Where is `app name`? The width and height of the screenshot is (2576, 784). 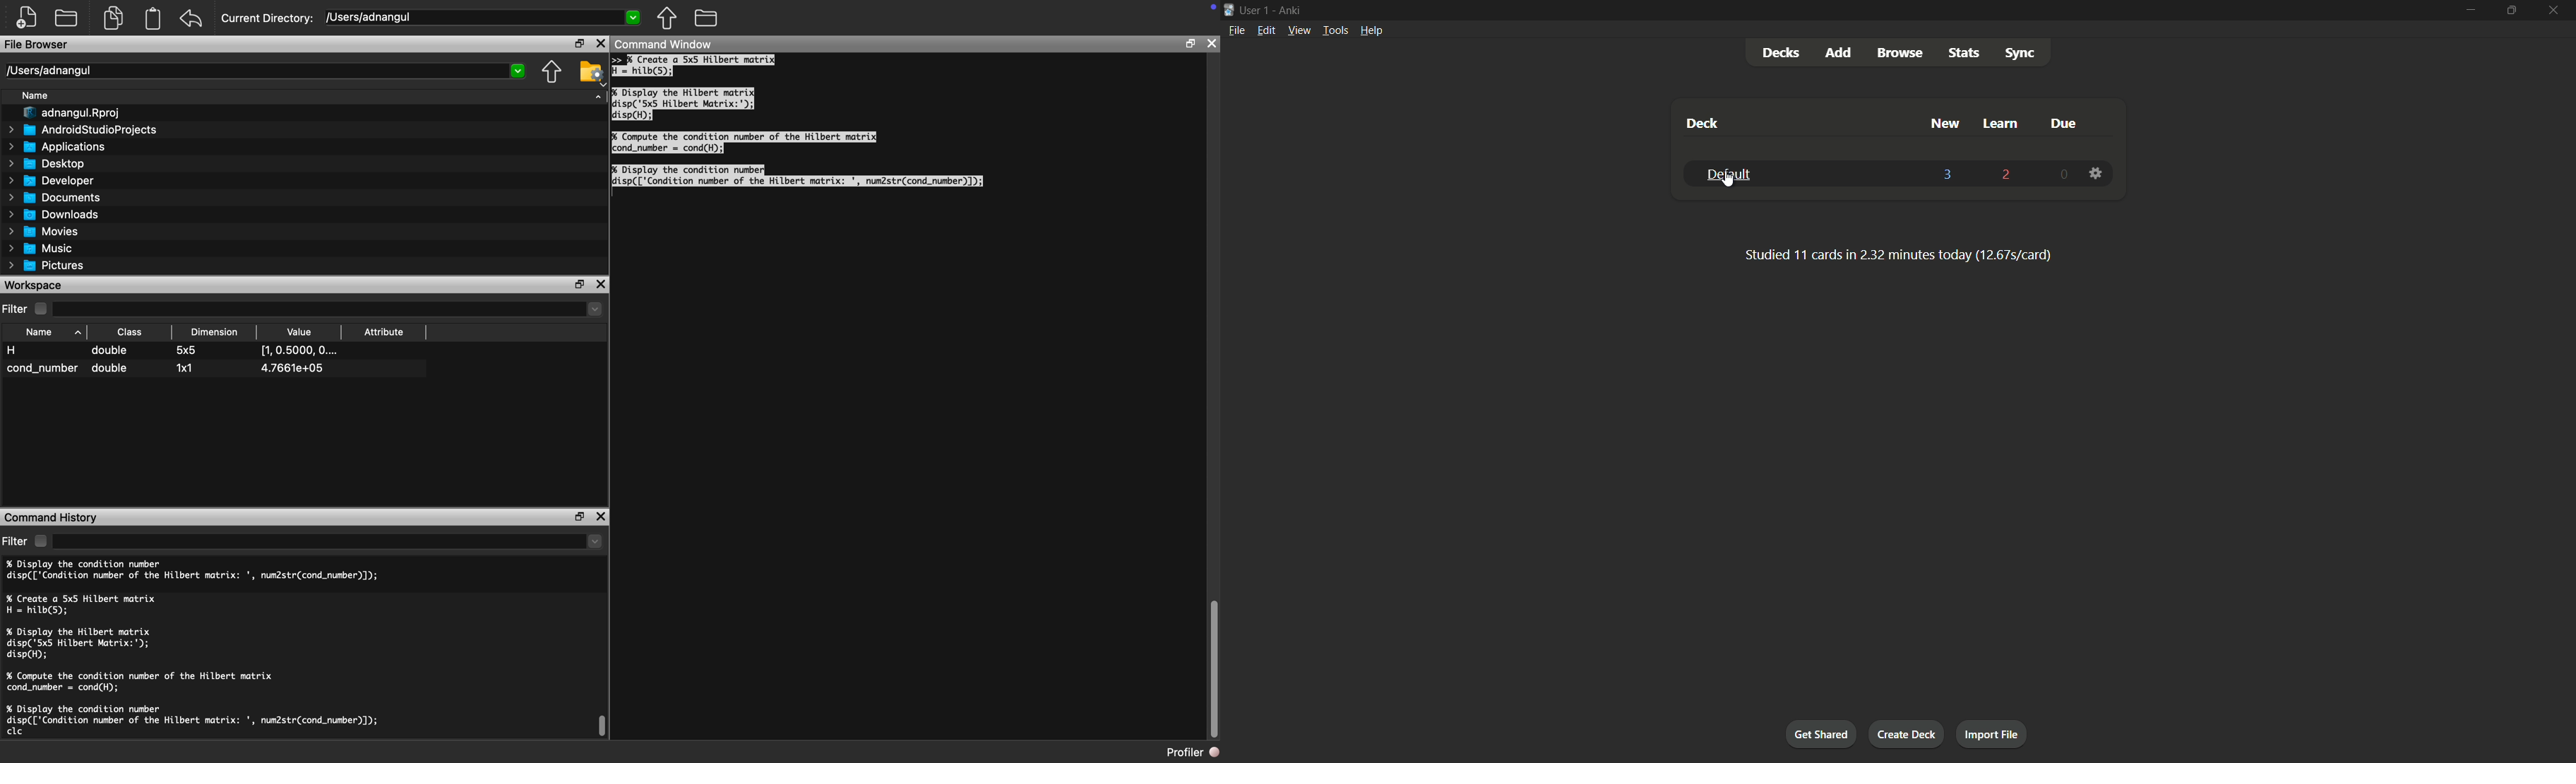
app name is located at coordinates (1291, 9).